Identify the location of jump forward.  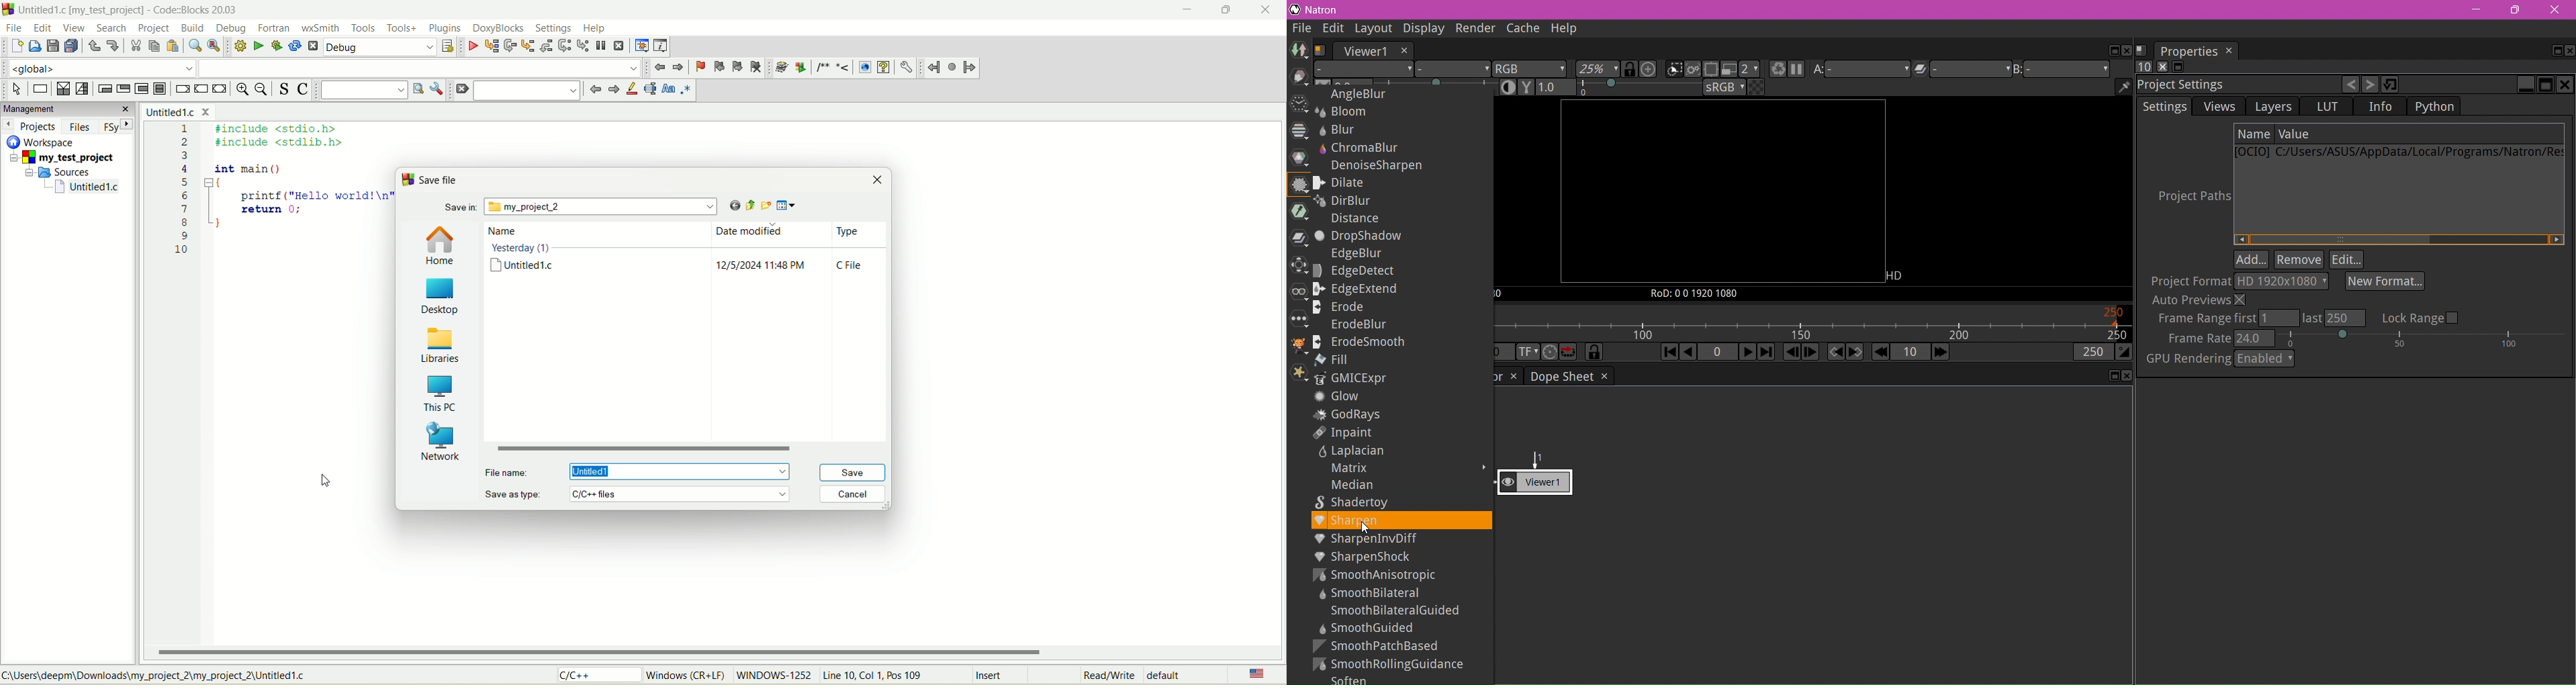
(970, 69).